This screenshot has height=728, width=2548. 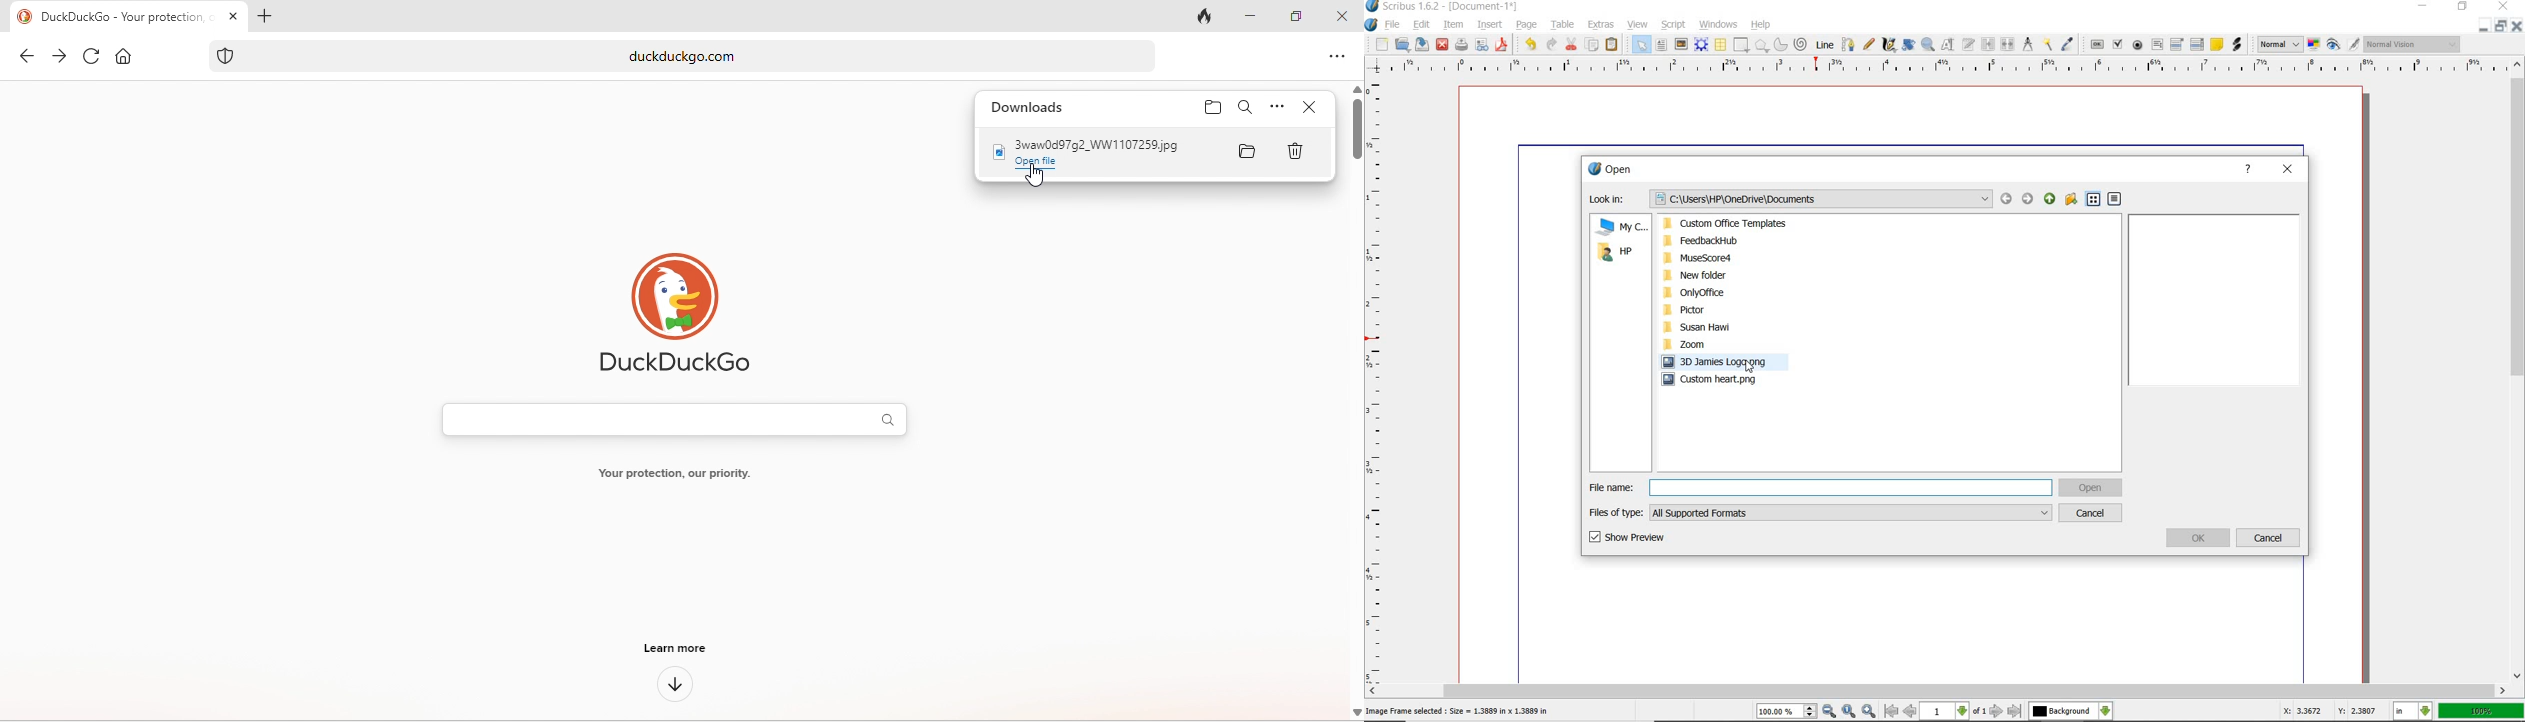 What do you see at coordinates (1335, 59) in the screenshot?
I see `options` at bounding box center [1335, 59].